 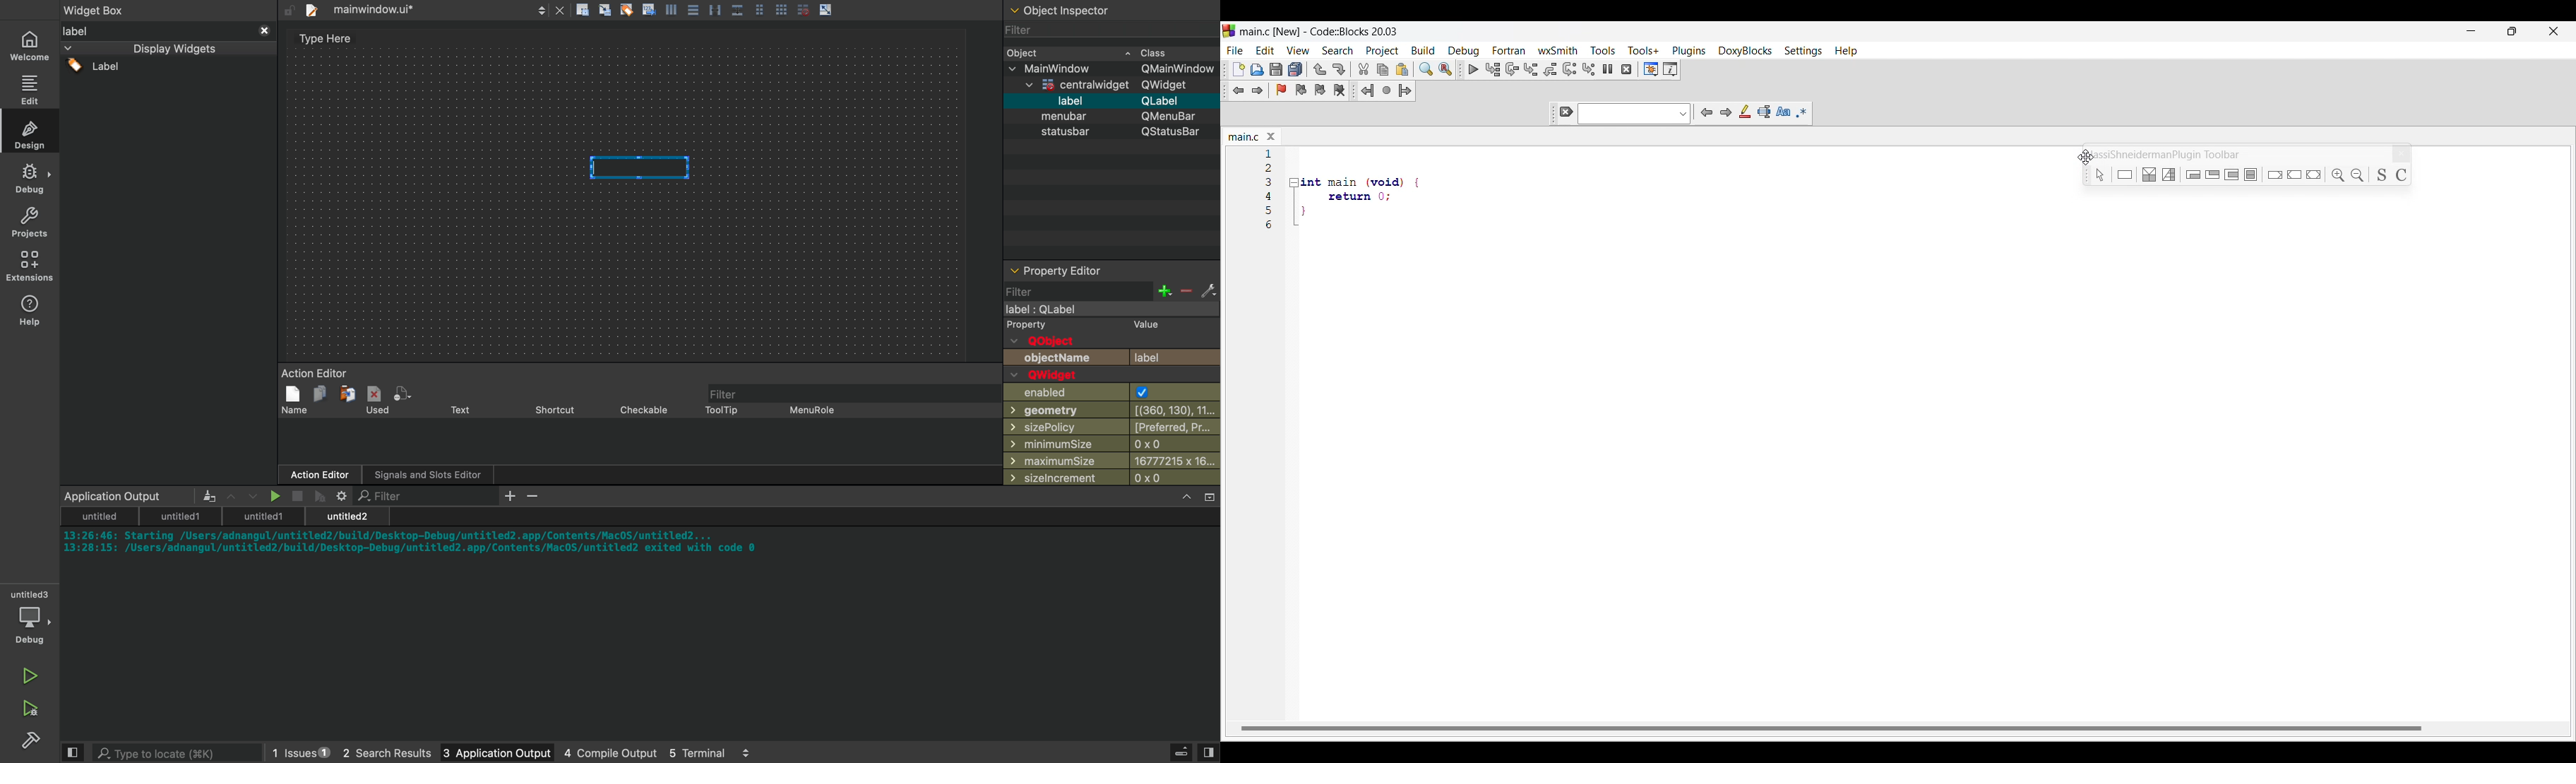 What do you see at coordinates (1532, 69) in the screenshot?
I see `Step into` at bounding box center [1532, 69].